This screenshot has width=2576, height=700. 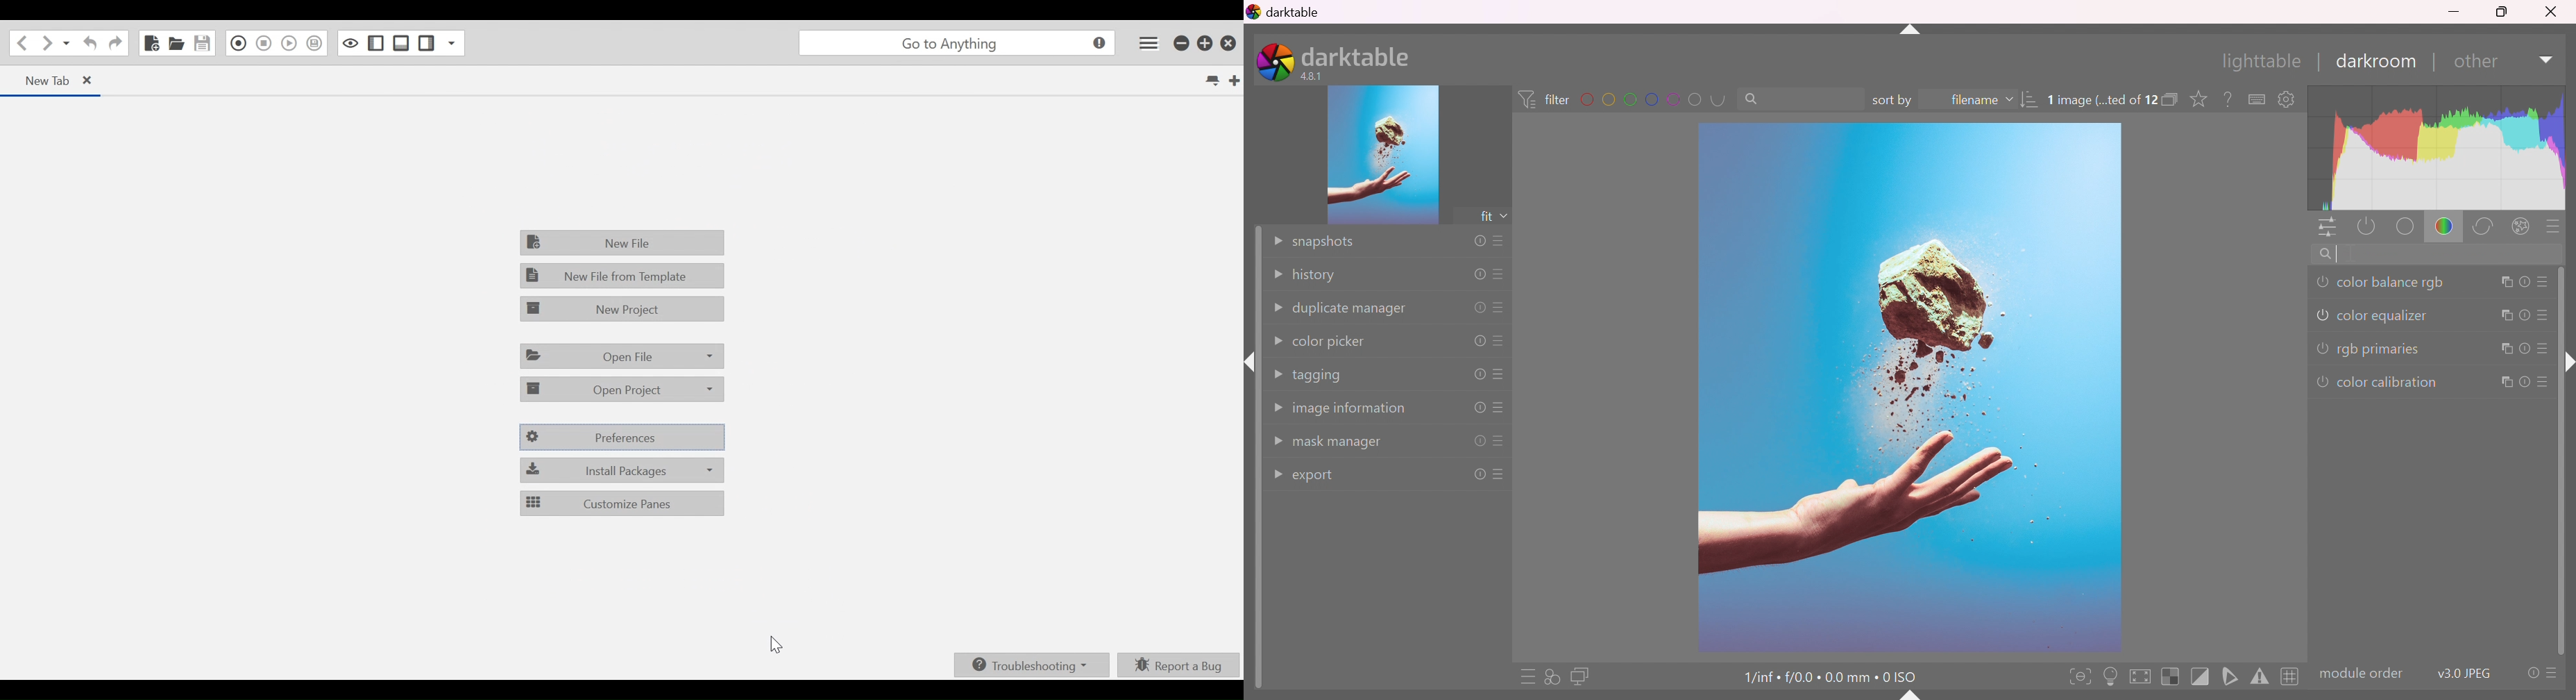 What do you see at coordinates (623, 470) in the screenshot?
I see `Install Packages` at bounding box center [623, 470].